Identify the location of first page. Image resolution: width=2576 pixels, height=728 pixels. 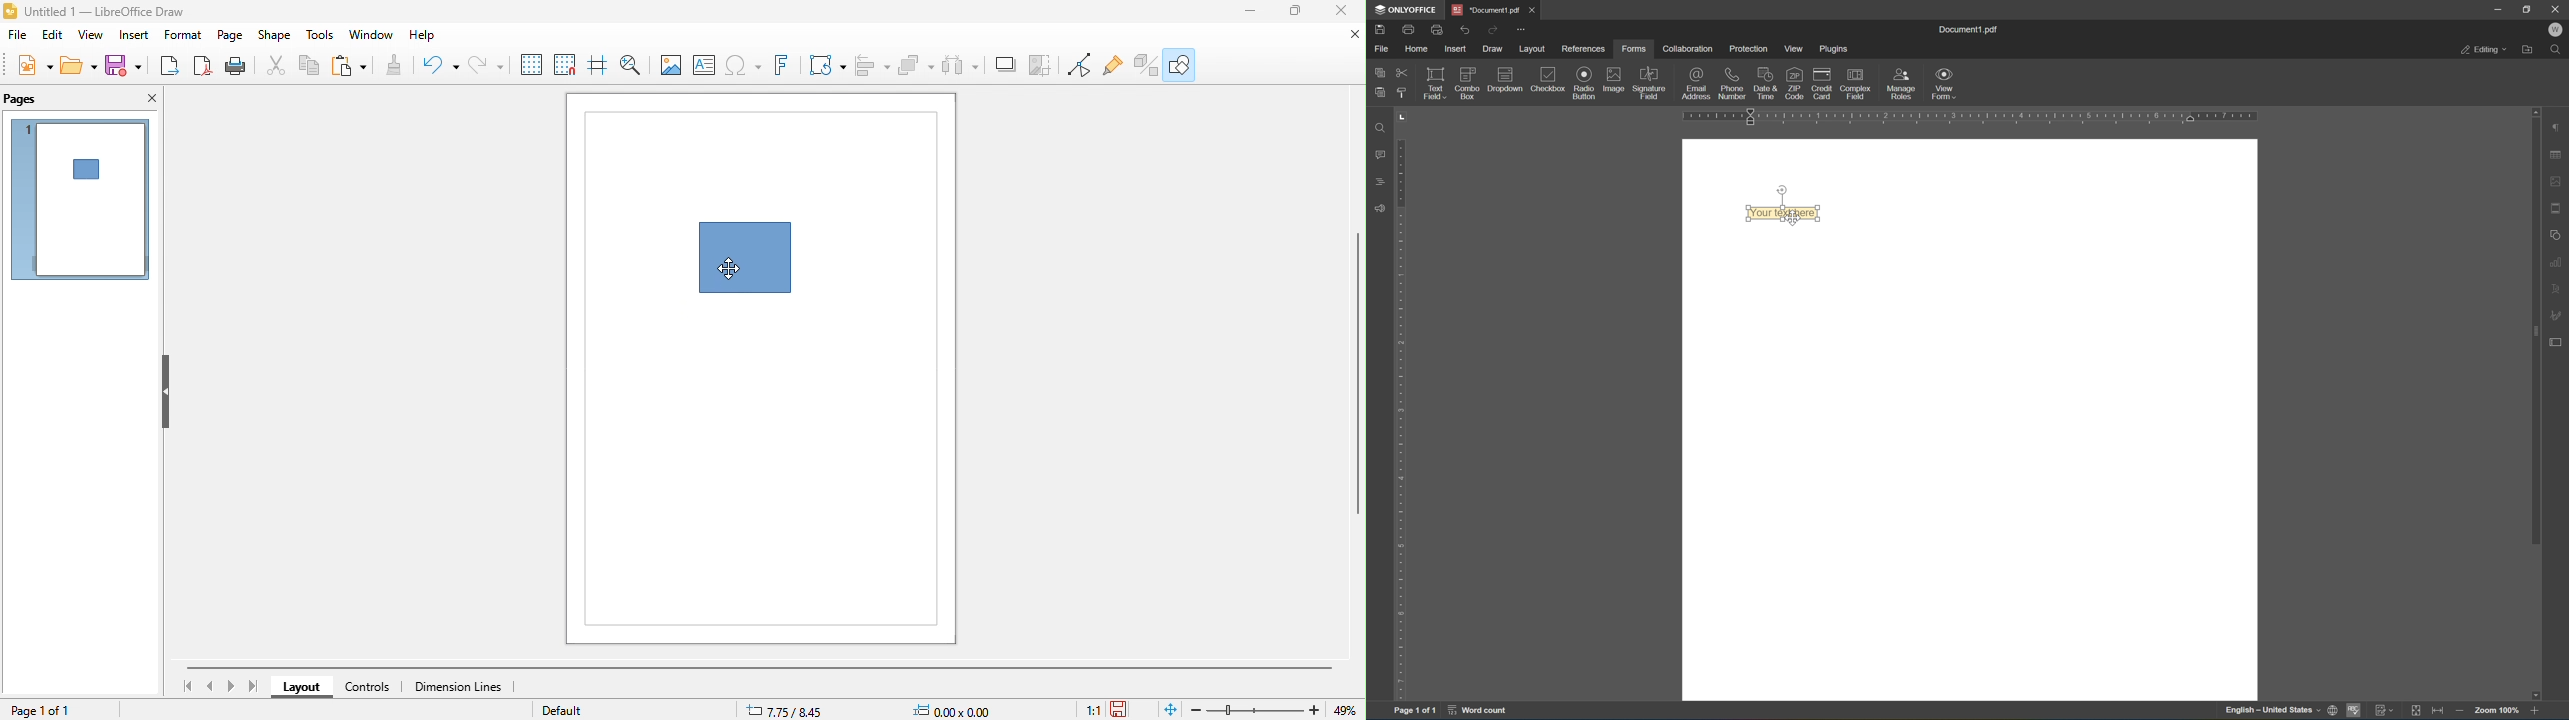
(187, 686).